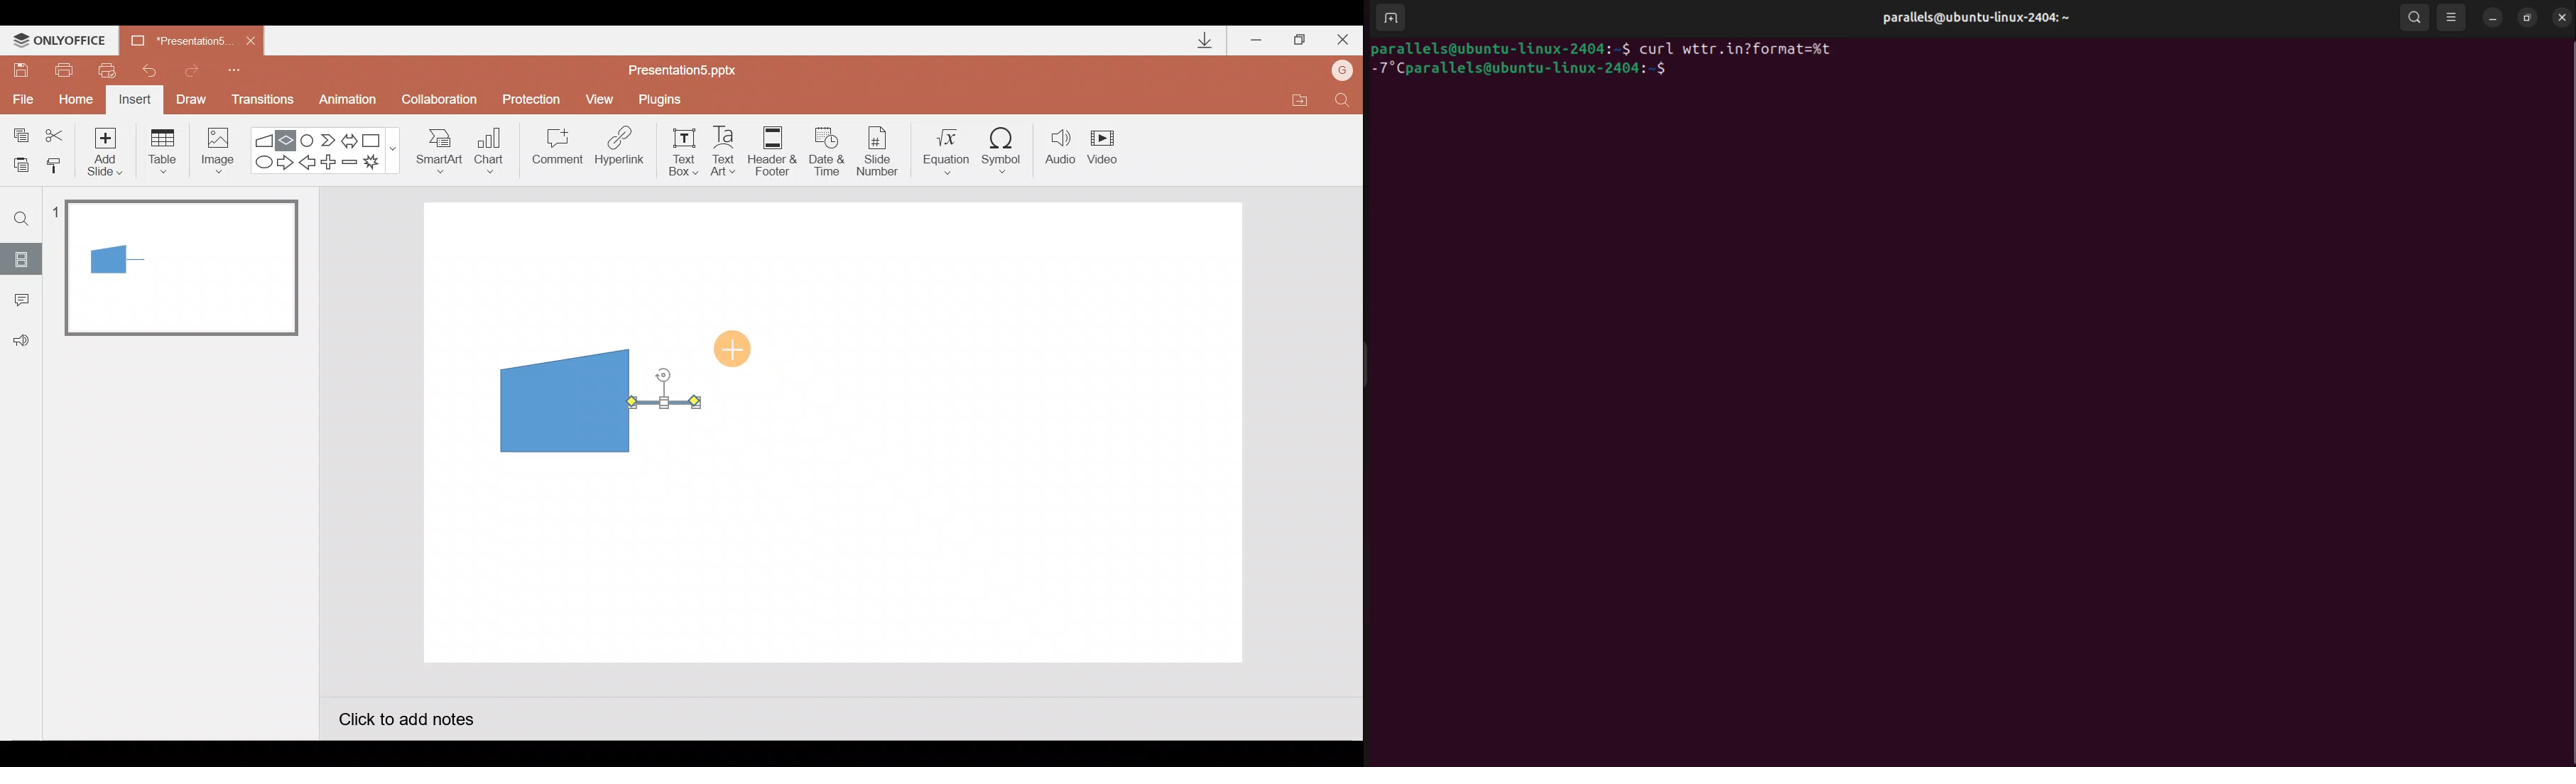 The height and width of the screenshot is (784, 2576). Describe the element at coordinates (405, 722) in the screenshot. I see `Click to add notes` at that location.